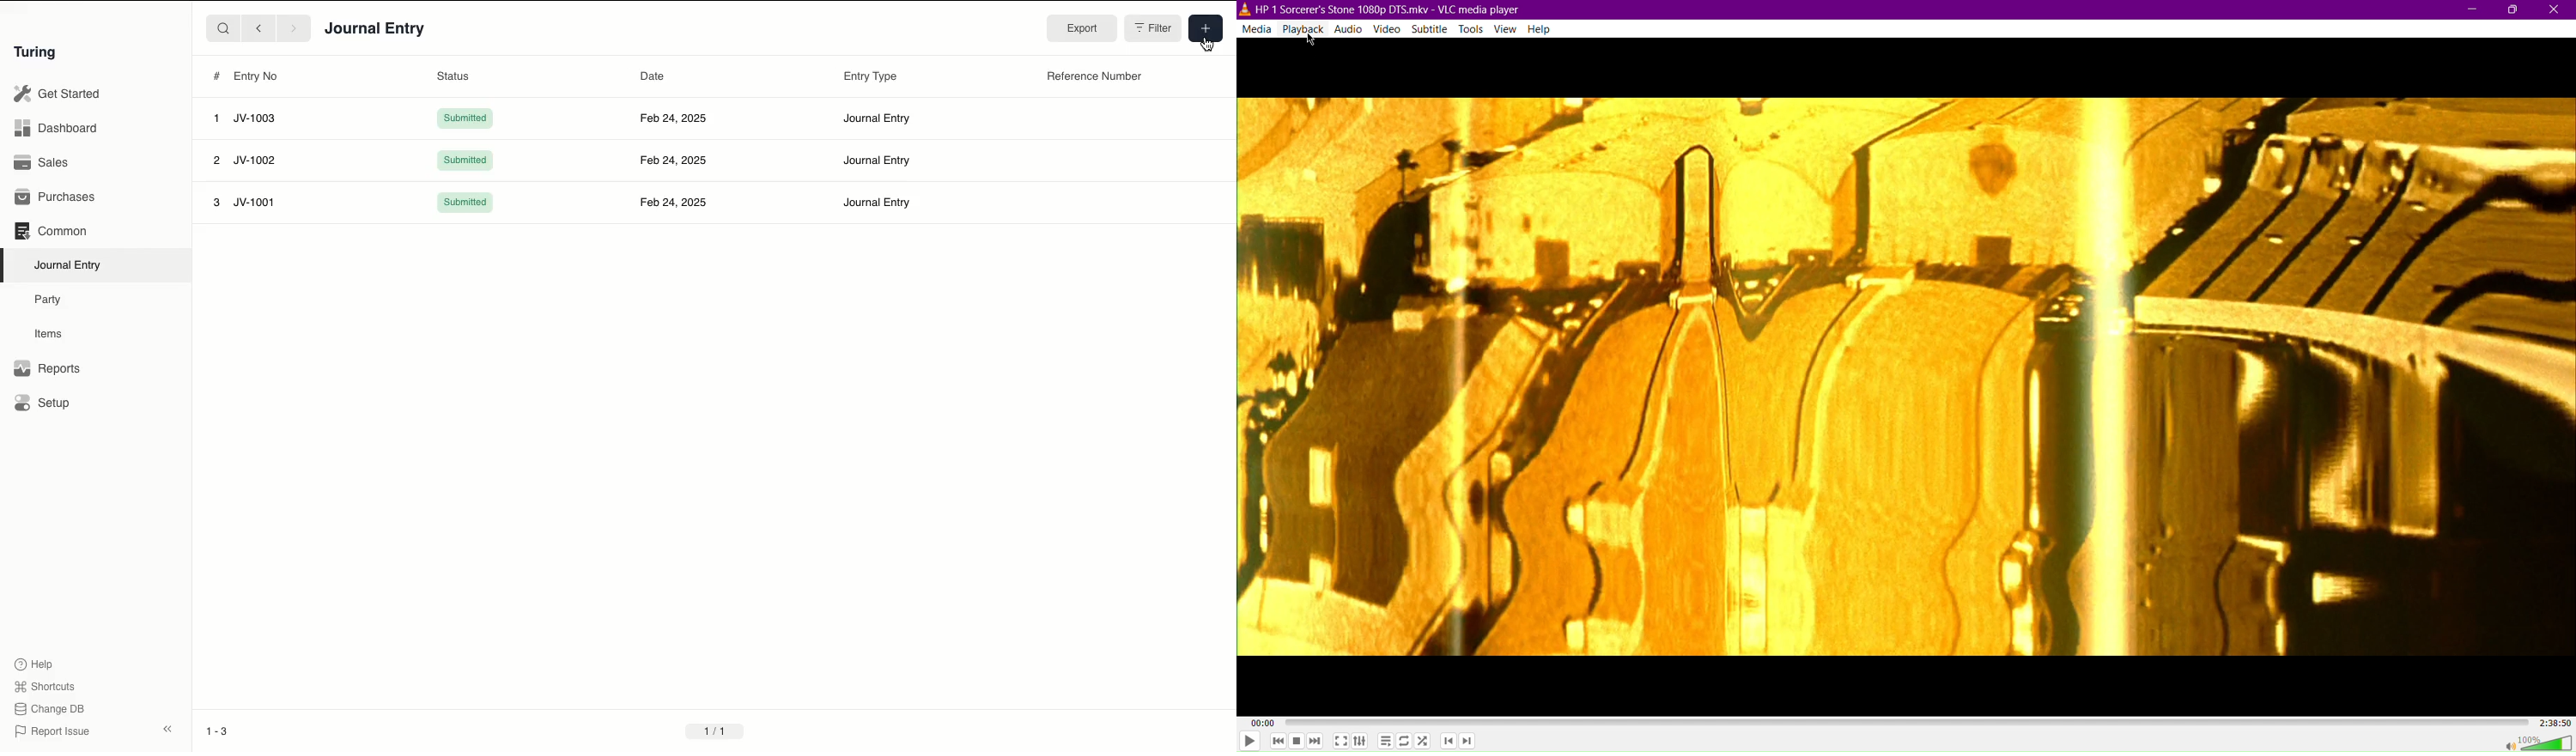 The width and height of the screenshot is (2576, 756). I want to click on Journal Entry, so click(876, 118).